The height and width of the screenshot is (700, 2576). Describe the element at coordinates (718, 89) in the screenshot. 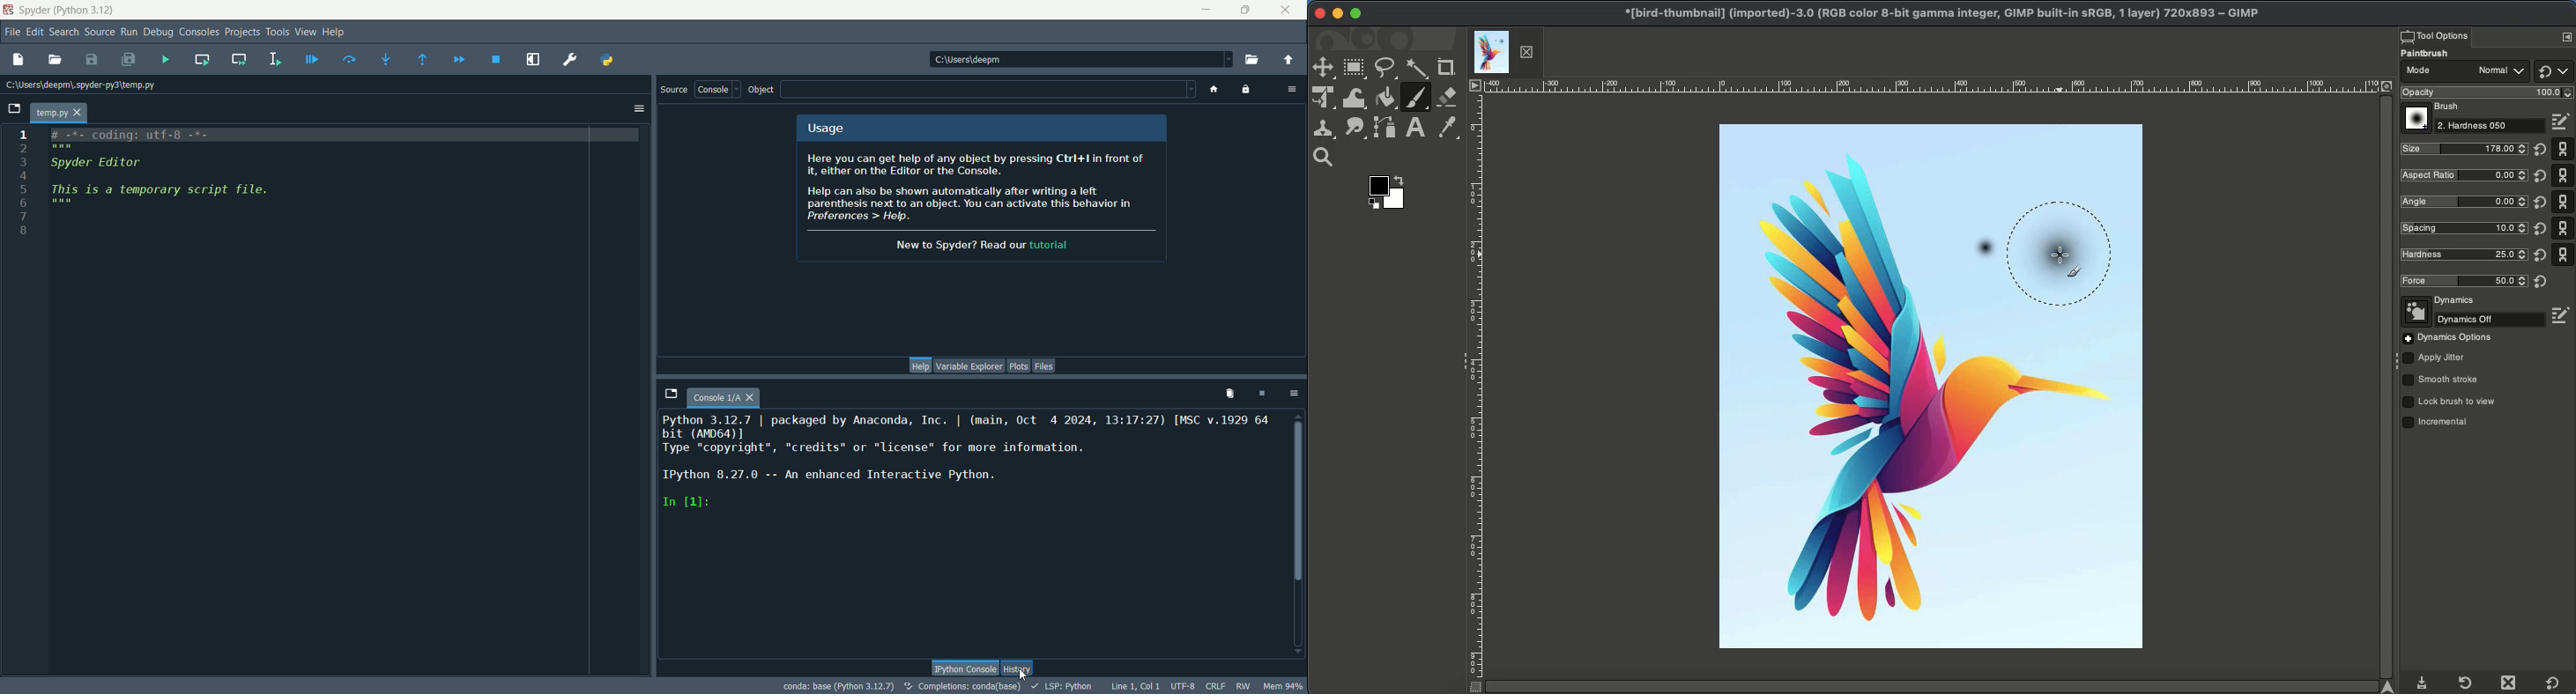

I see `console` at that location.